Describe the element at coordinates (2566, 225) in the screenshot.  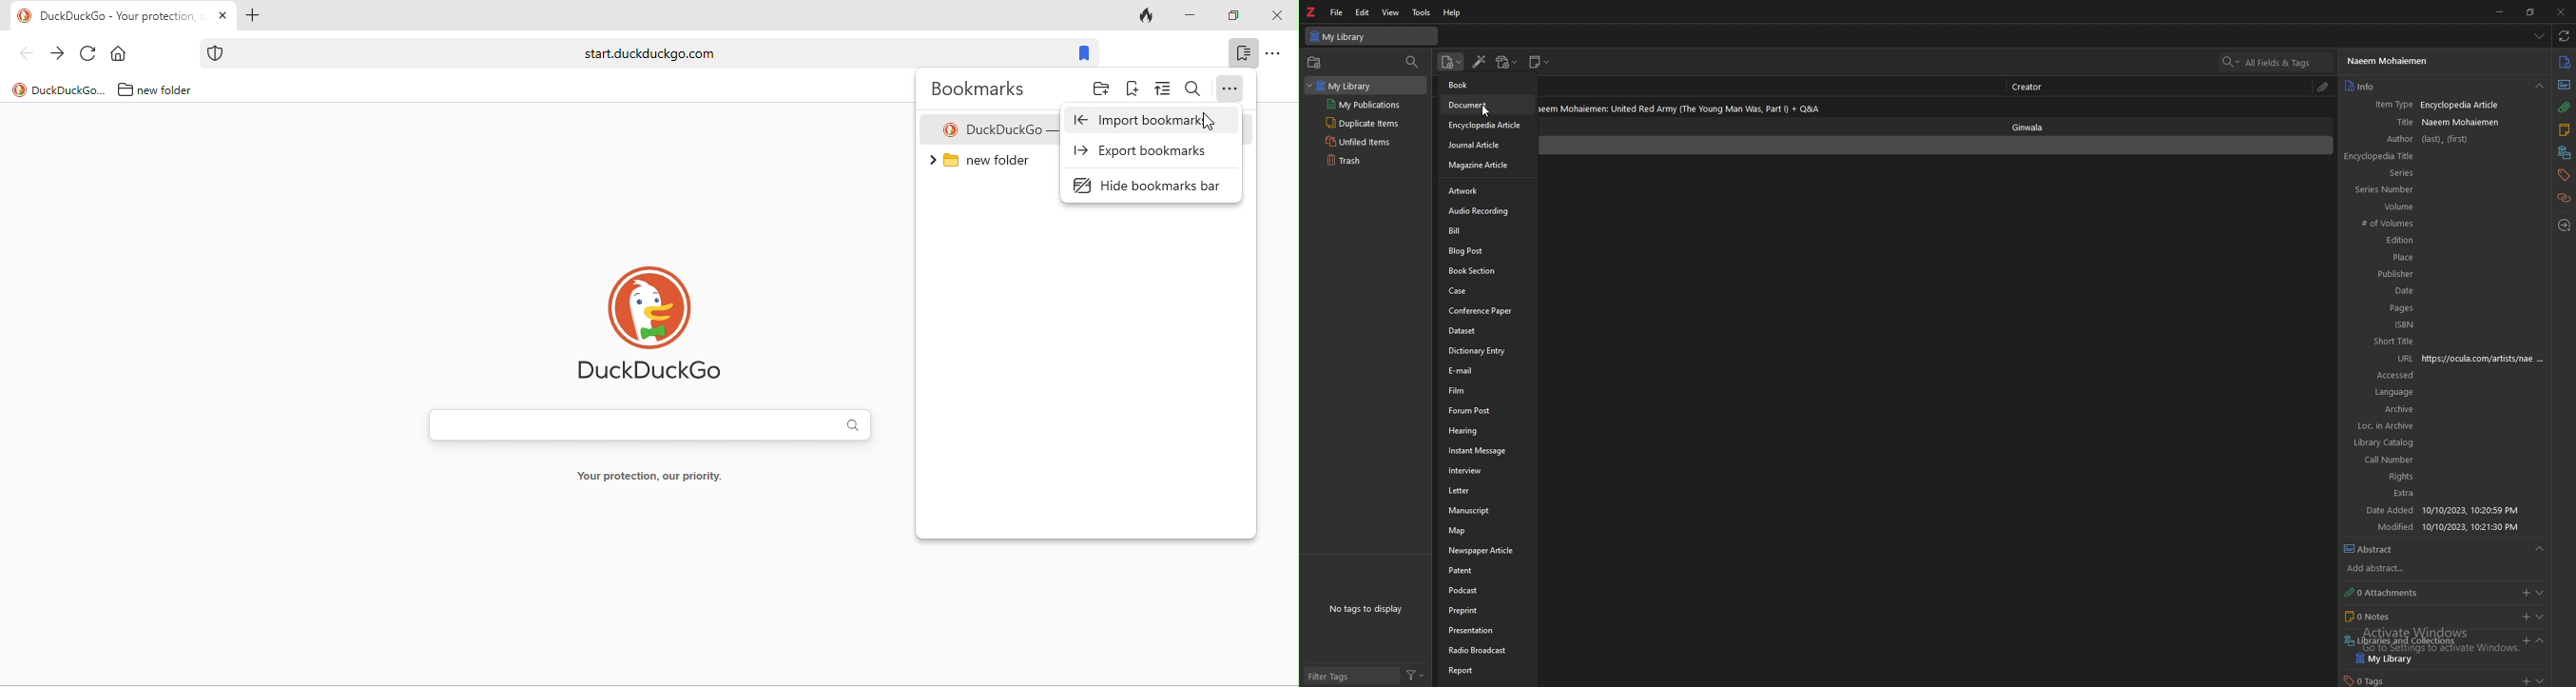
I see `locate` at that location.